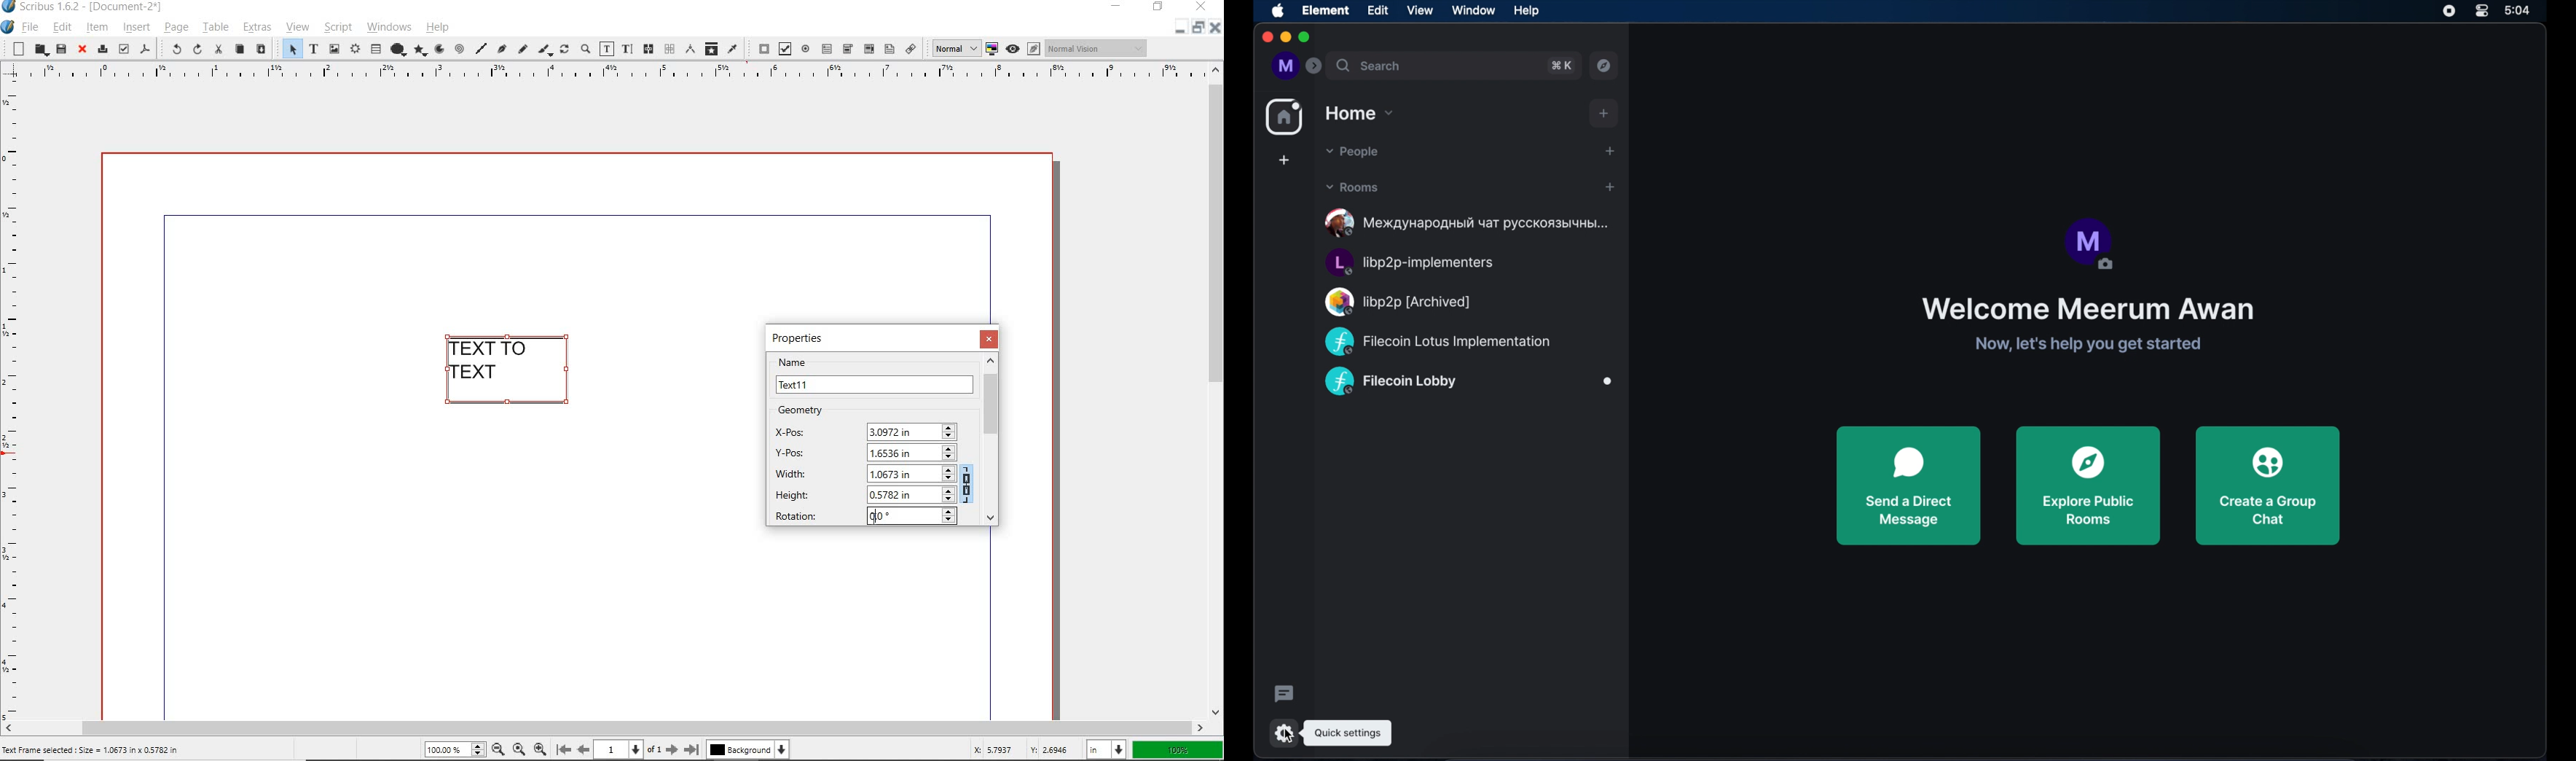 The height and width of the screenshot is (784, 2576). What do you see at coordinates (63, 27) in the screenshot?
I see `edit` at bounding box center [63, 27].